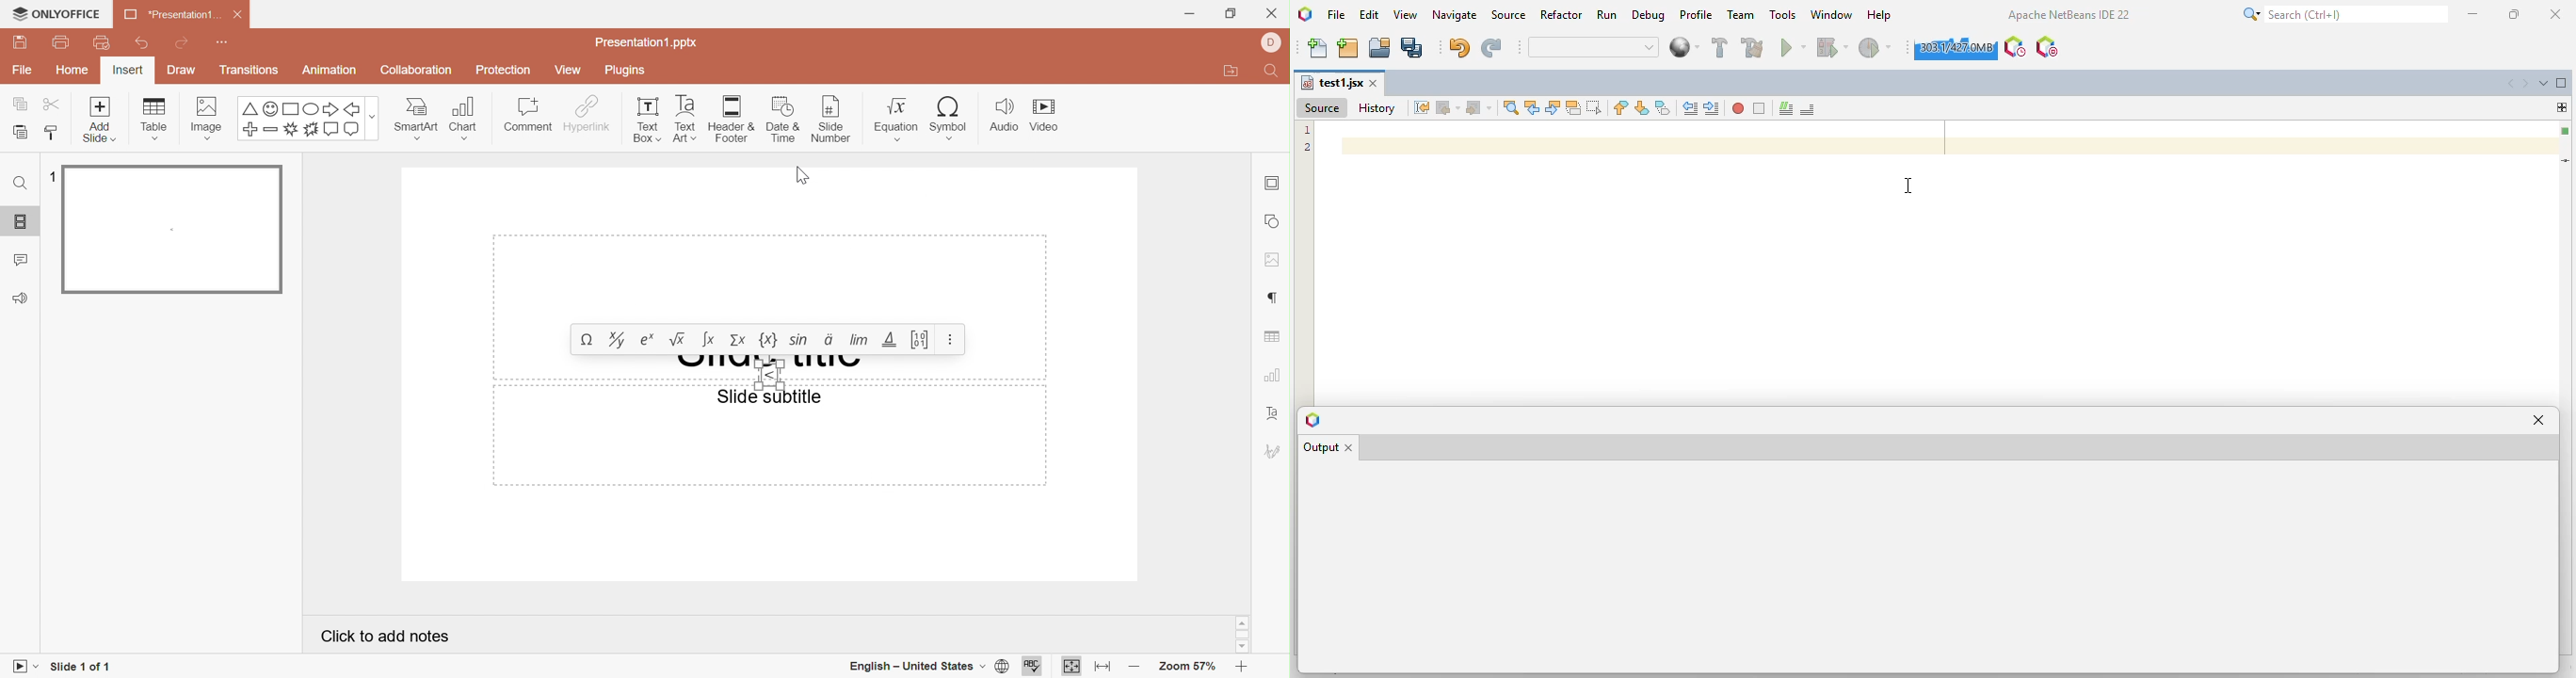 The height and width of the screenshot is (700, 2576). Describe the element at coordinates (209, 115) in the screenshot. I see `Image` at that location.